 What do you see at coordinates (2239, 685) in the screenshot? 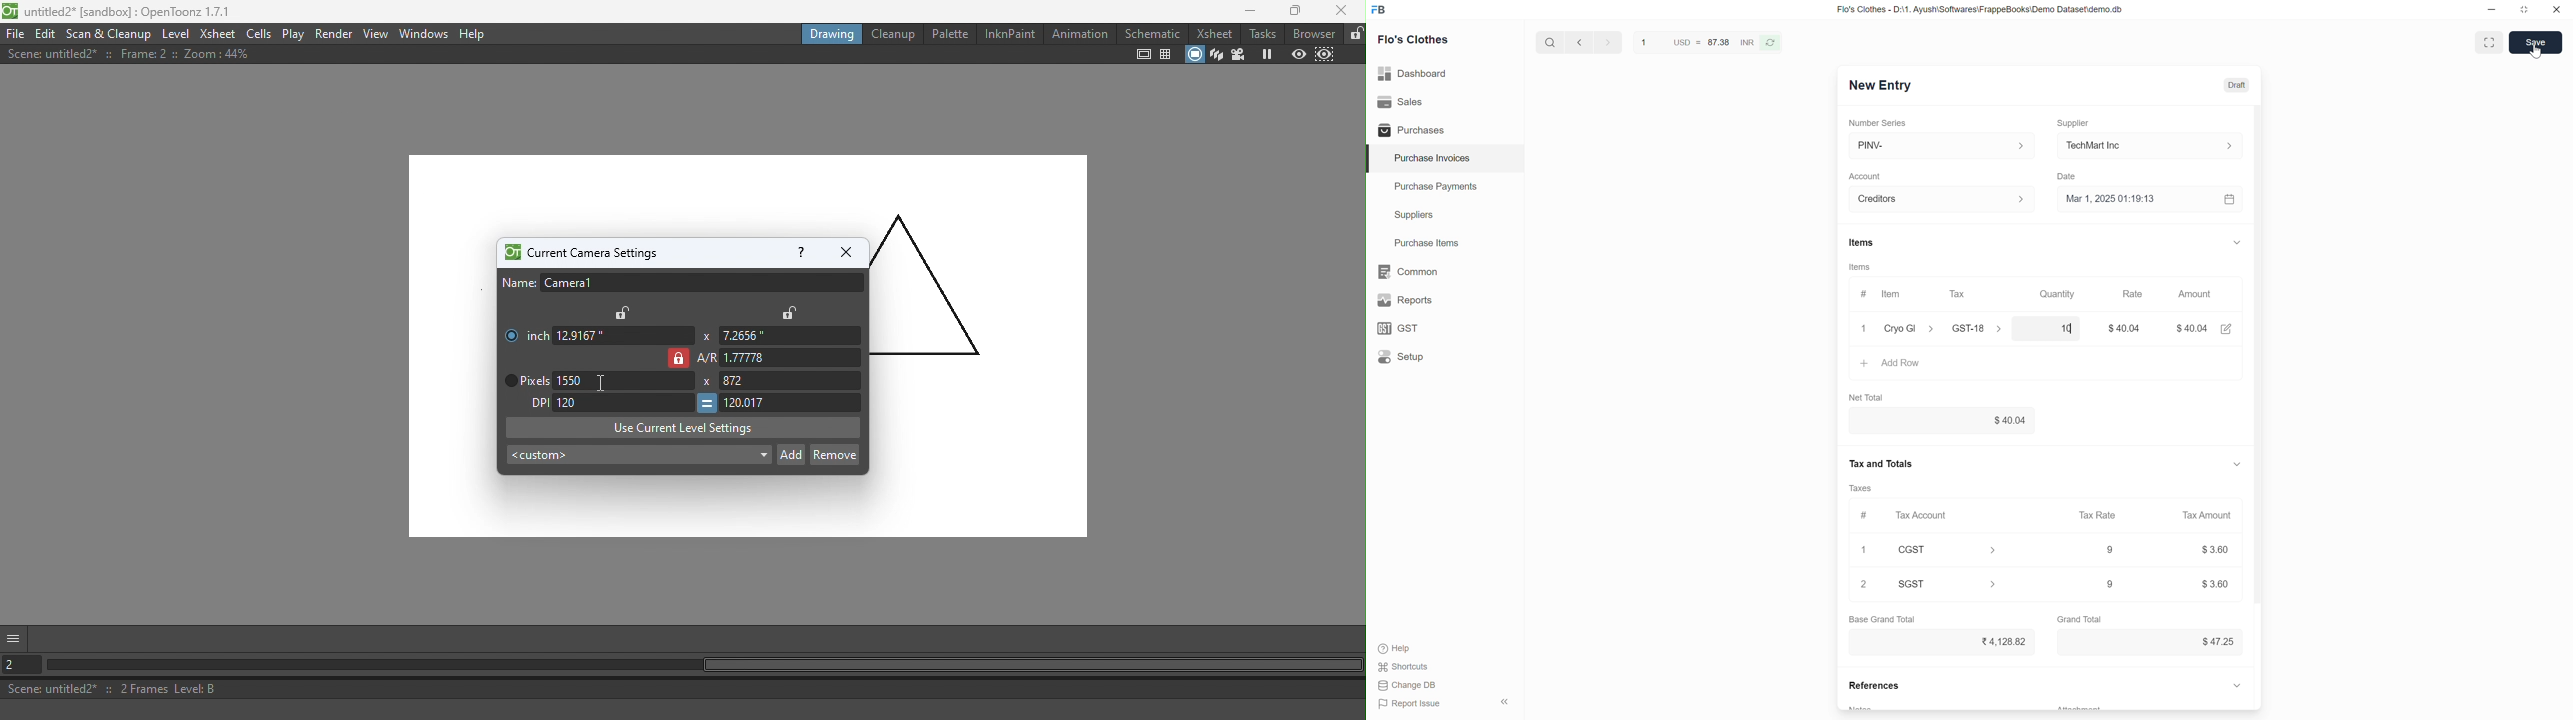
I see `expand` at bounding box center [2239, 685].